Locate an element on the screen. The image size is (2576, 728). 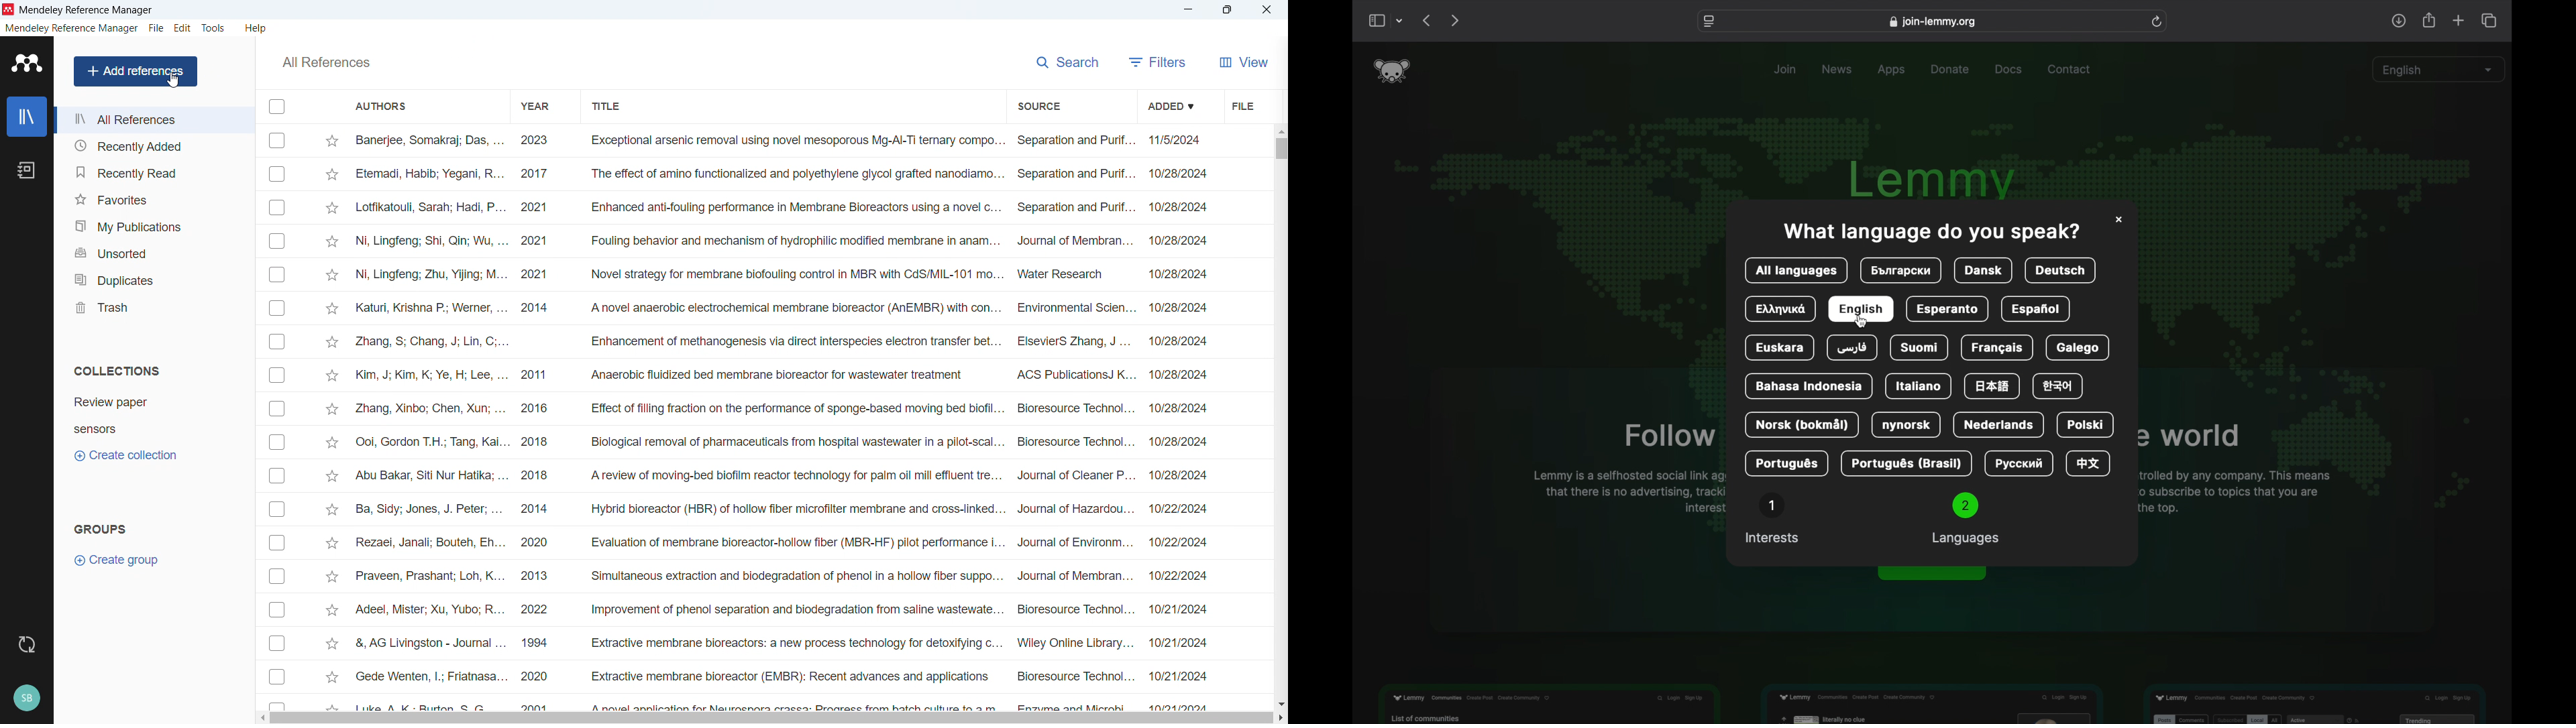
website settings is located at coordinates (1710, 21).